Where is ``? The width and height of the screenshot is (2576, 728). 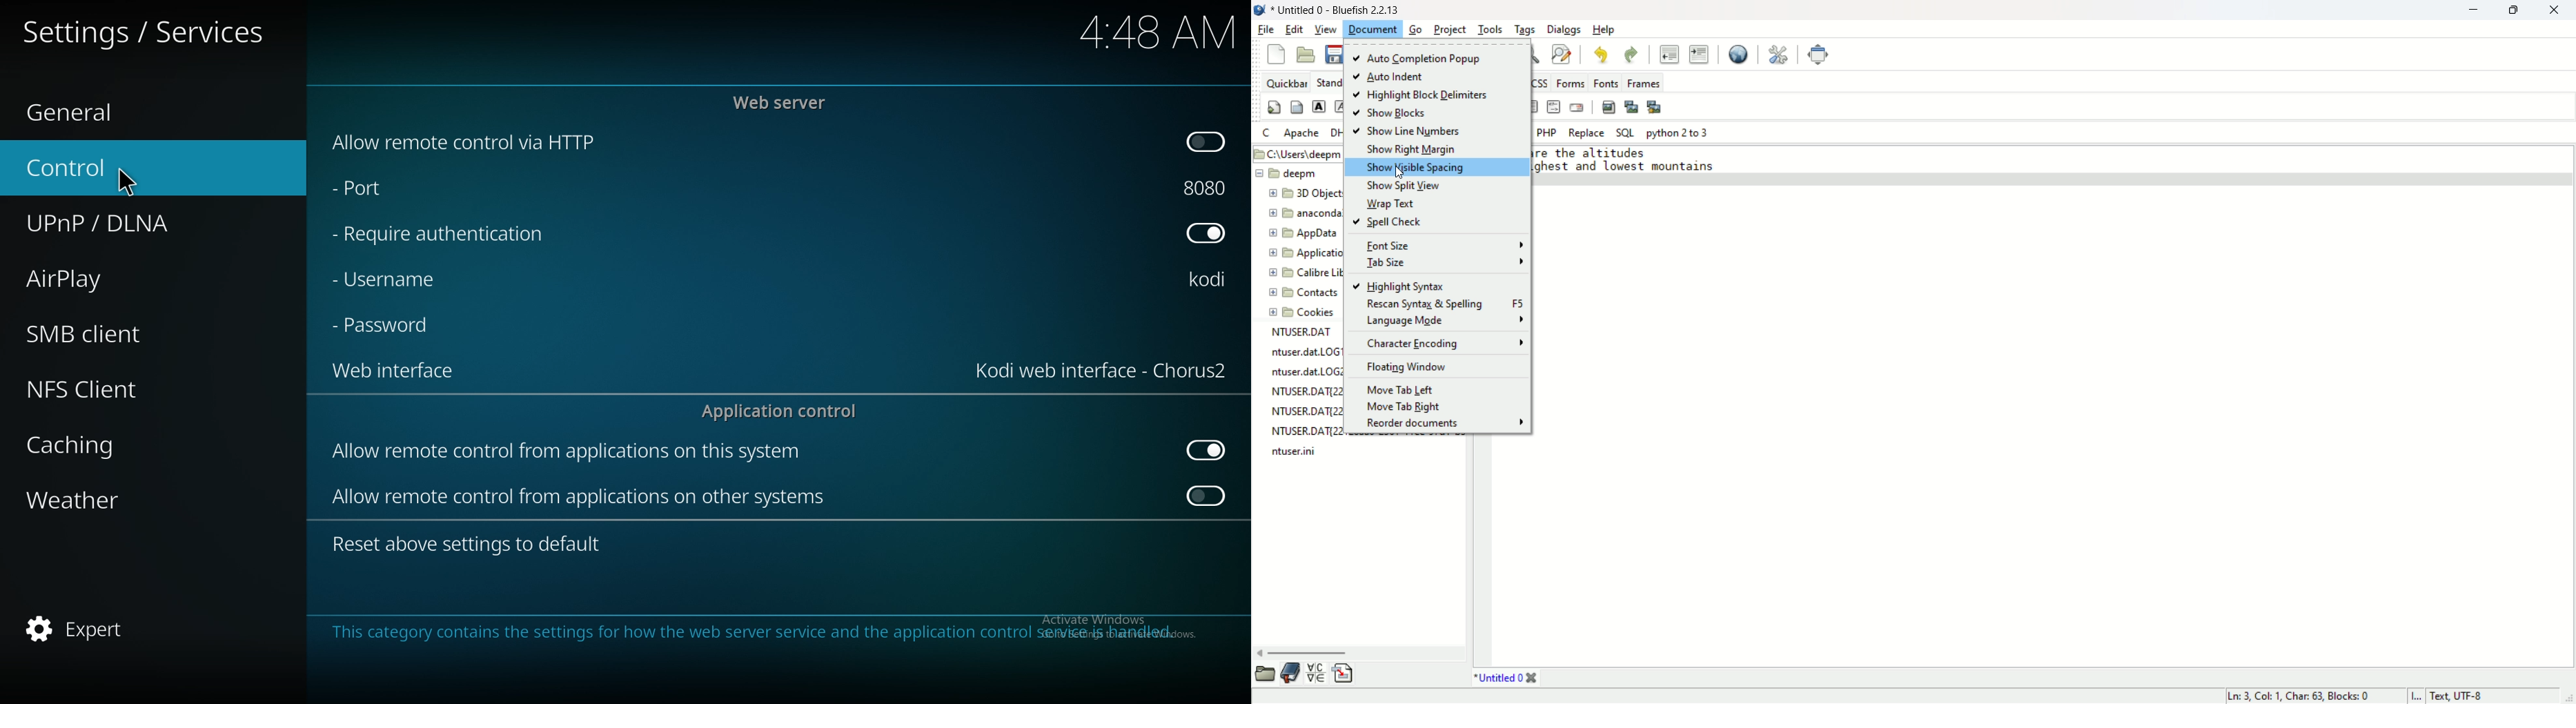  is located at coordinates (1445, 425).